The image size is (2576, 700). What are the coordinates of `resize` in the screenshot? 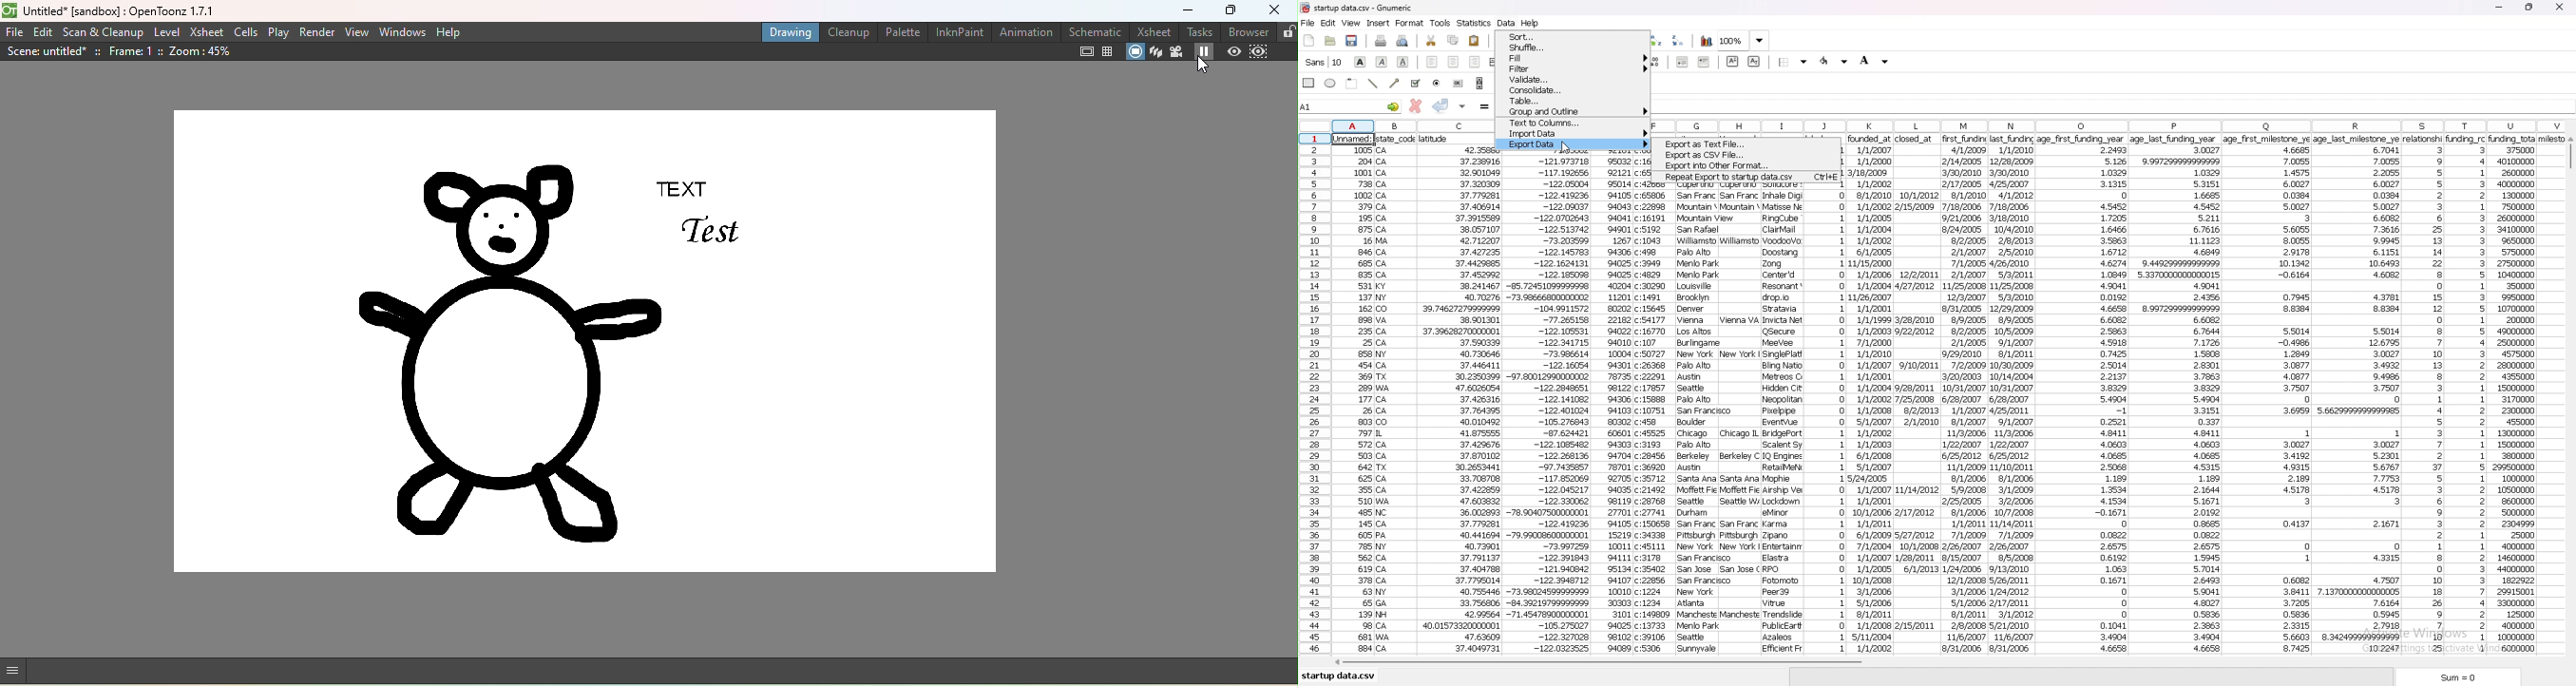 It's located at (2531, 7).